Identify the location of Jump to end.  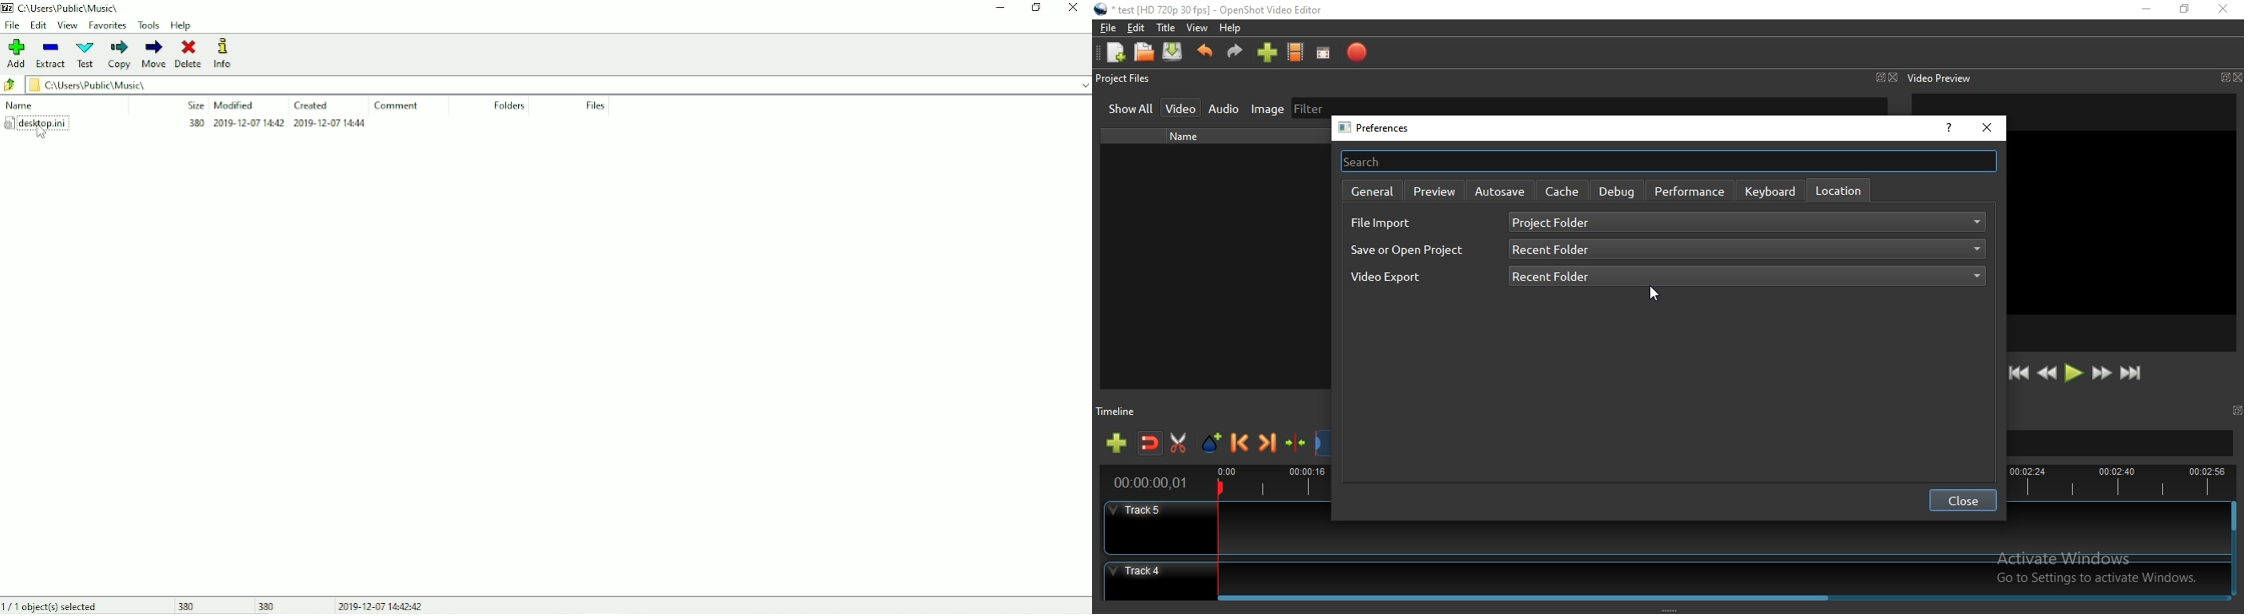
(2132, 374).